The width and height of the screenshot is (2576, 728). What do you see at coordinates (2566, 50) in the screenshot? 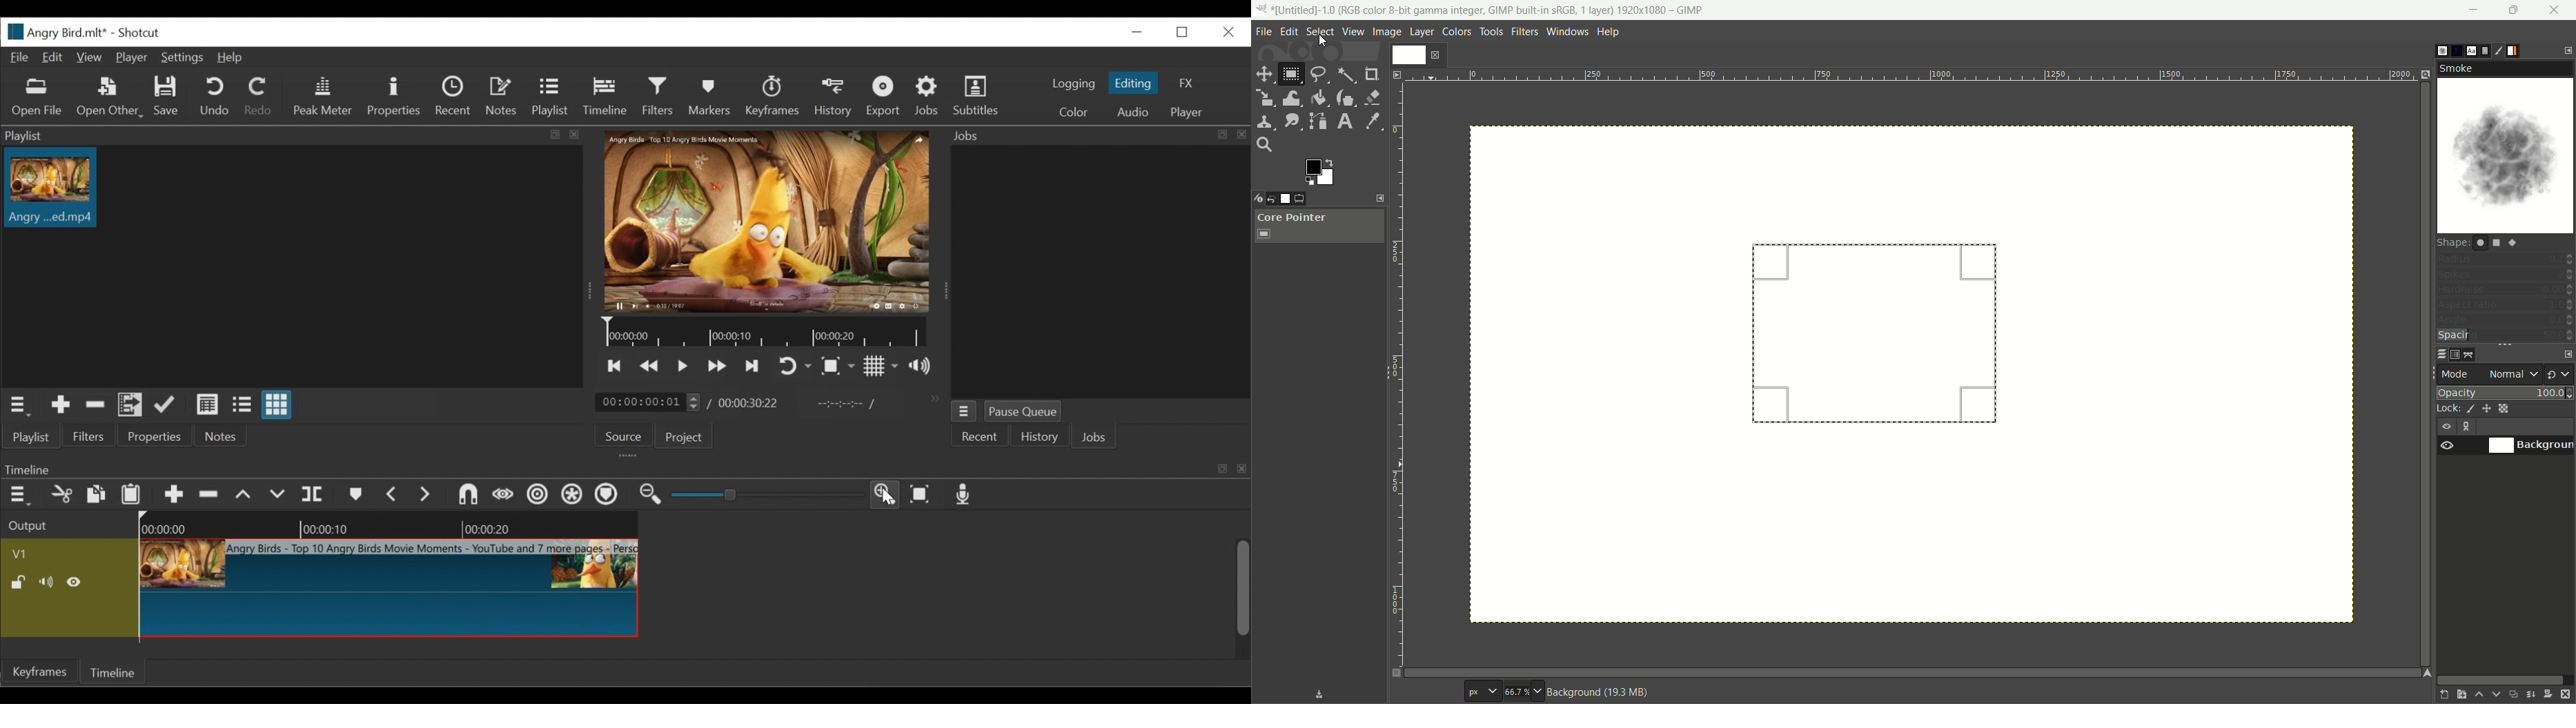
I see `configure this tab` at bounding box center [2566, 50].